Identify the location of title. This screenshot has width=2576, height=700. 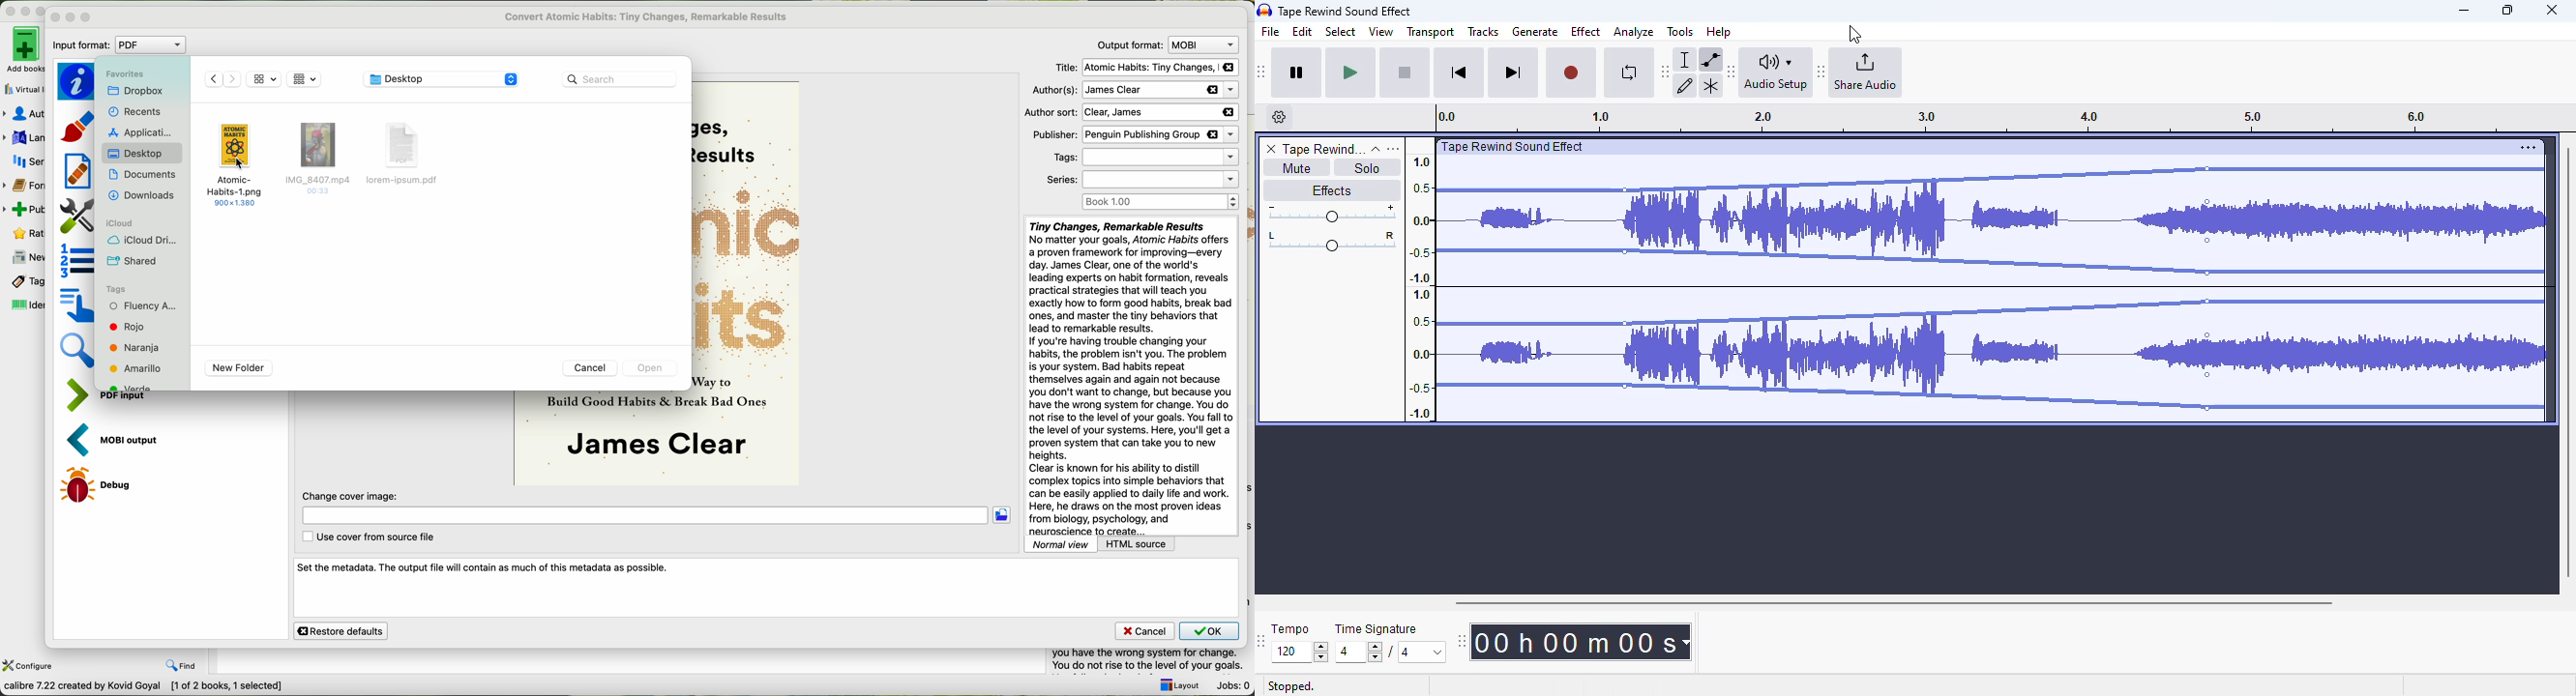
(1147, 68).